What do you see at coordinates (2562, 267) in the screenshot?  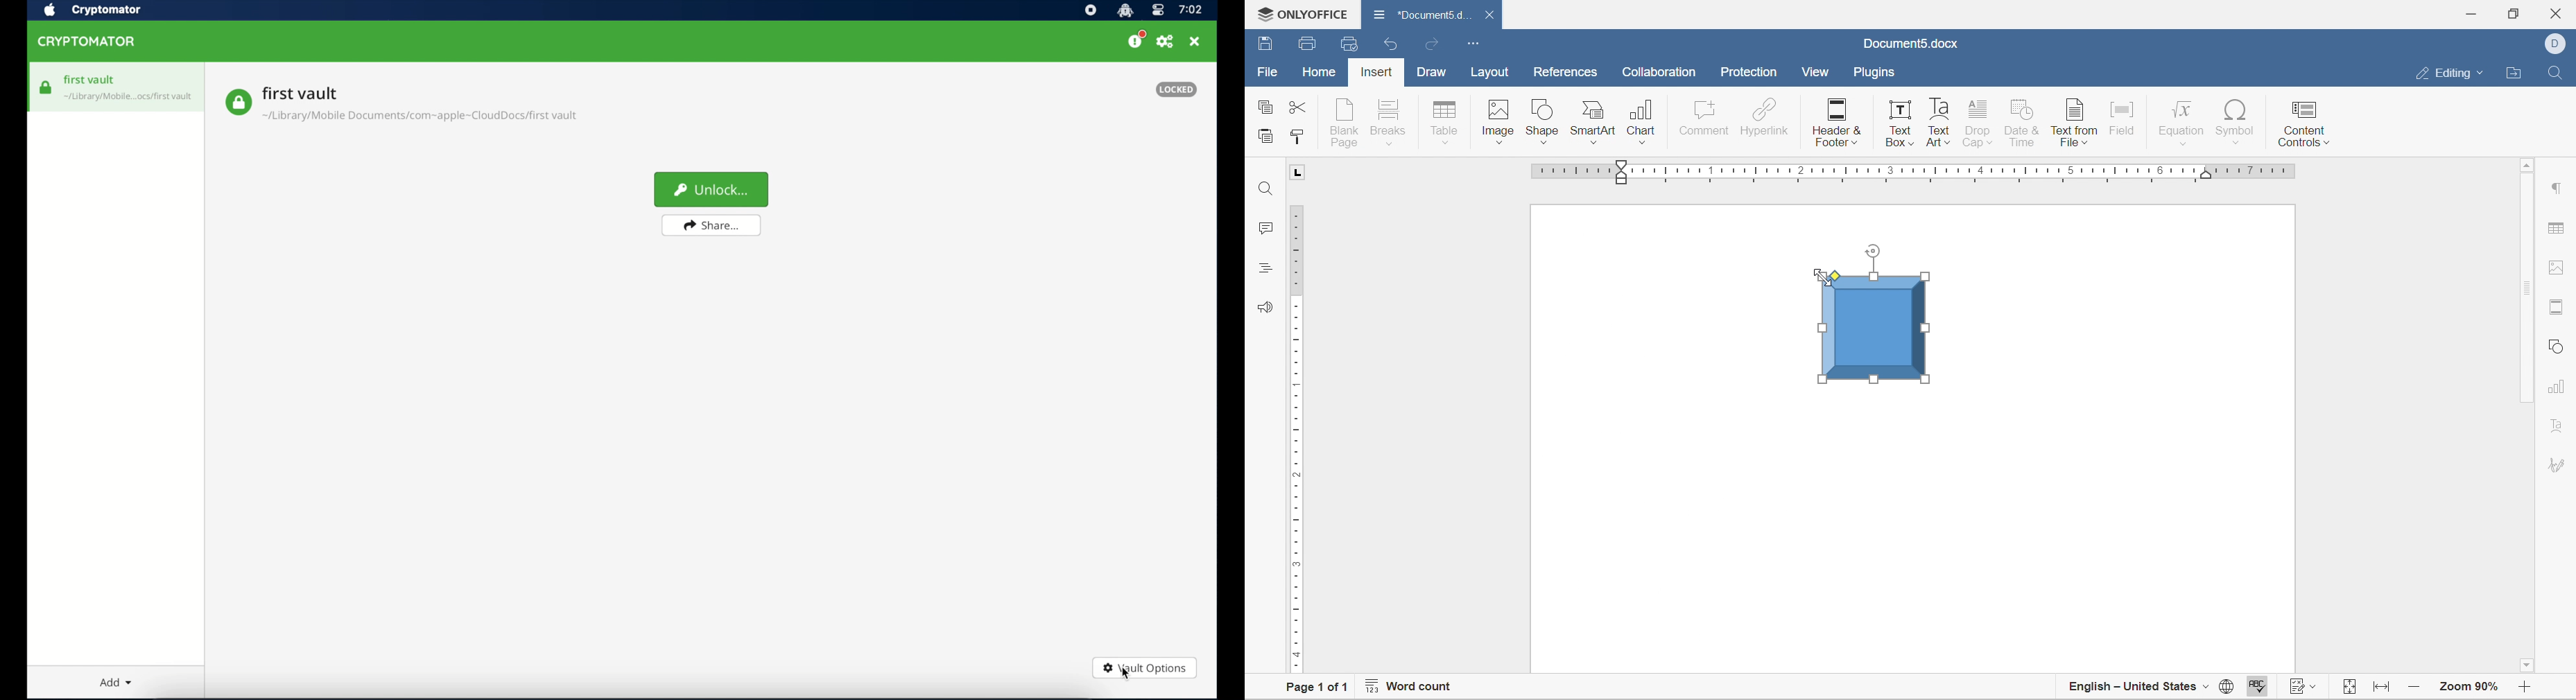 I see `image settings` at bounding box center [2562, 267].